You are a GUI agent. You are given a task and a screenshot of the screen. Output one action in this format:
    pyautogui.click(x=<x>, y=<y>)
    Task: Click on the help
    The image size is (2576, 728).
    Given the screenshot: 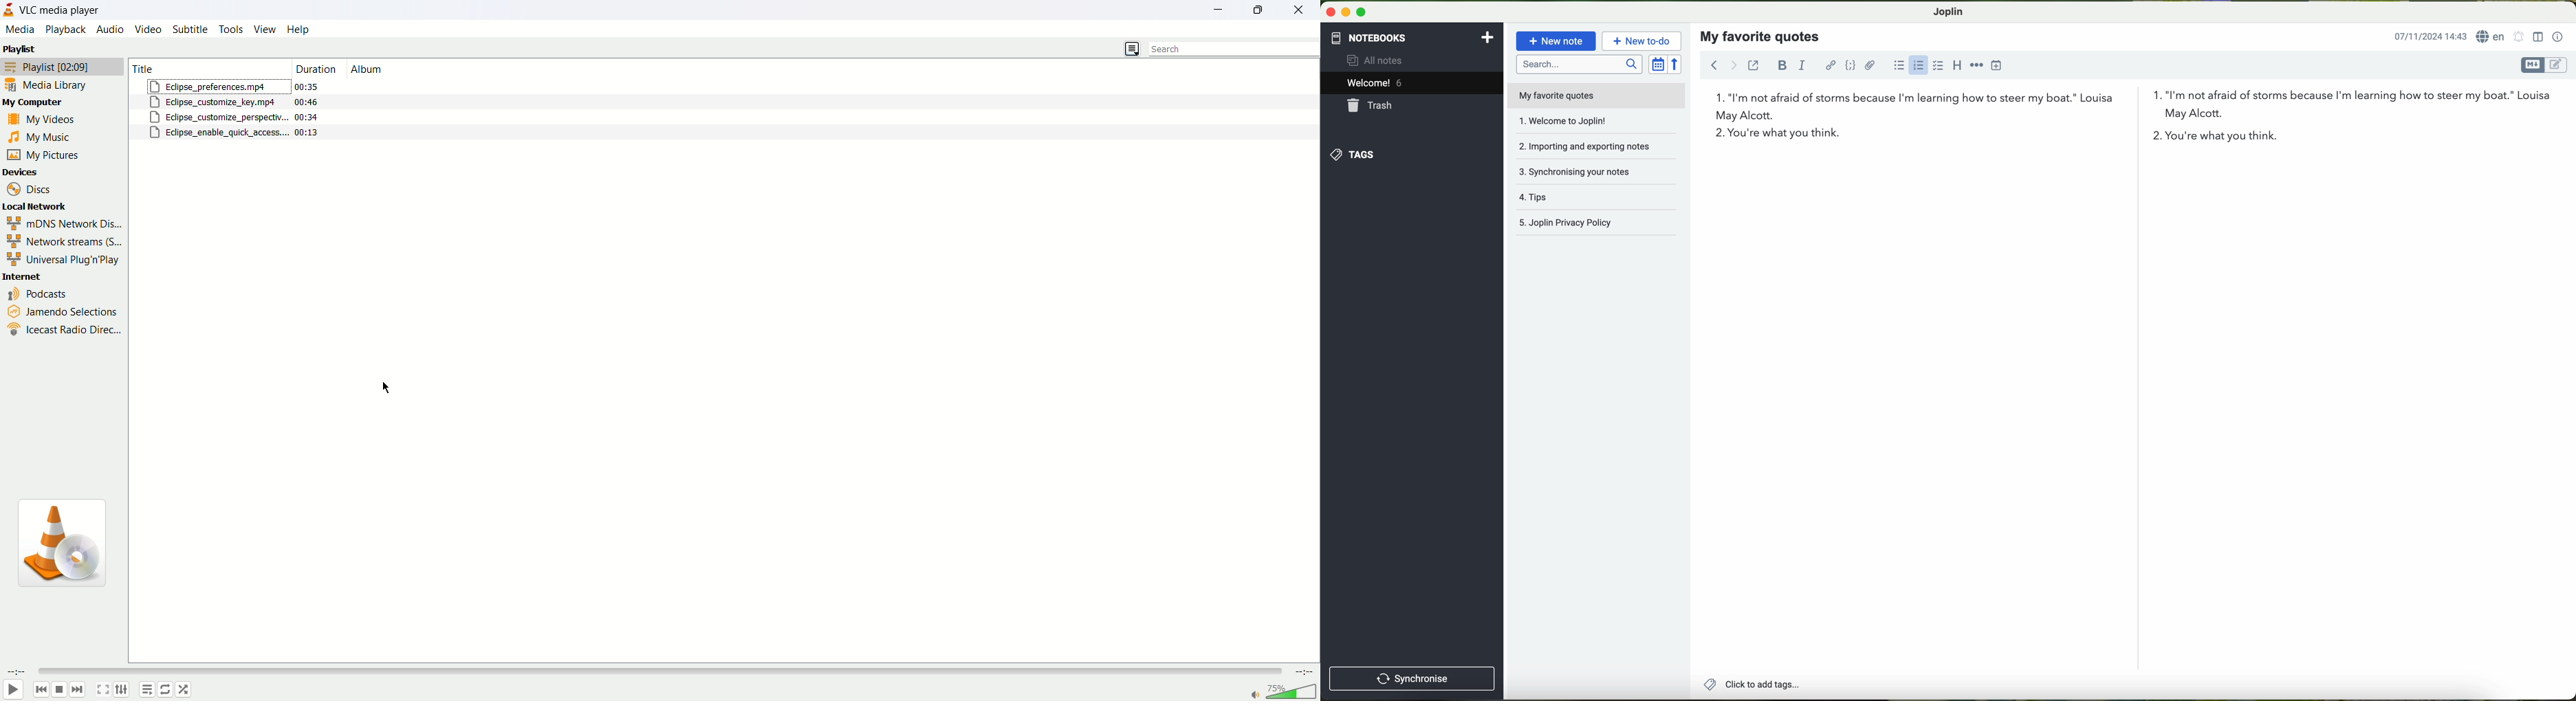 What is the action you would take?
    pyautogui.click(x=299, y=28)
    